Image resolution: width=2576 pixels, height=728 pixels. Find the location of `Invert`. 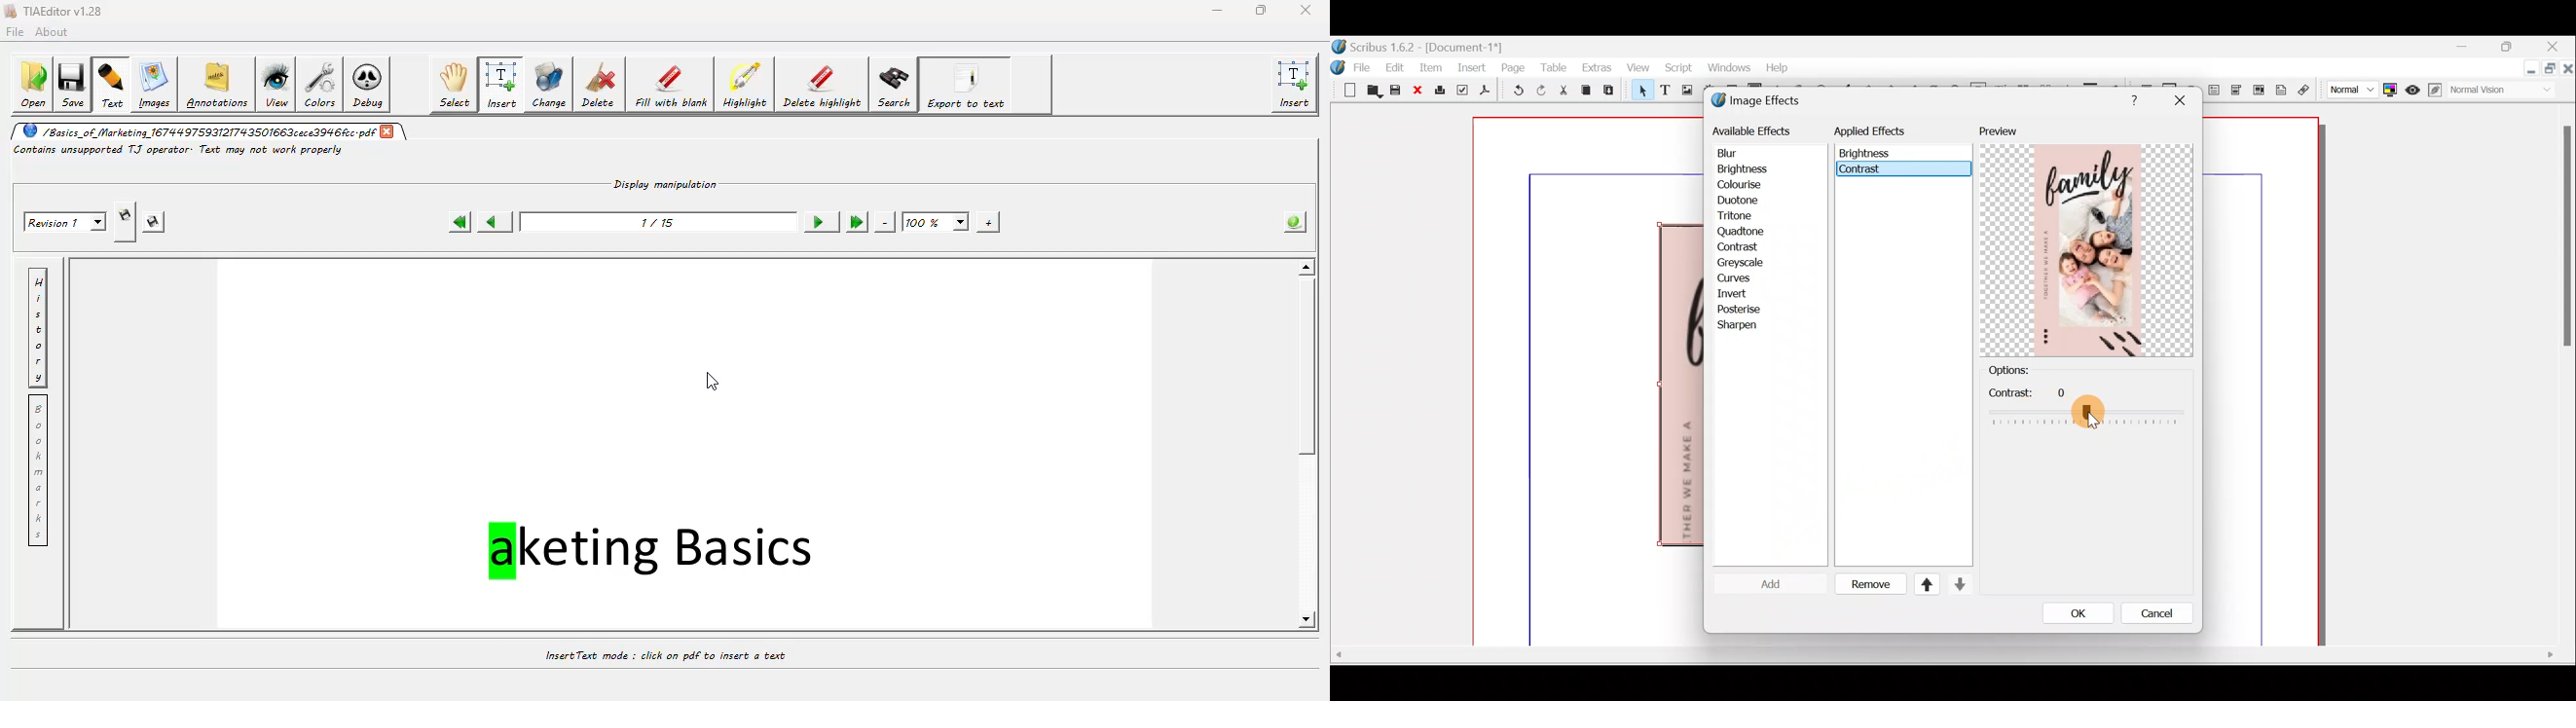

Invert is located at coordinates (1746, 294).